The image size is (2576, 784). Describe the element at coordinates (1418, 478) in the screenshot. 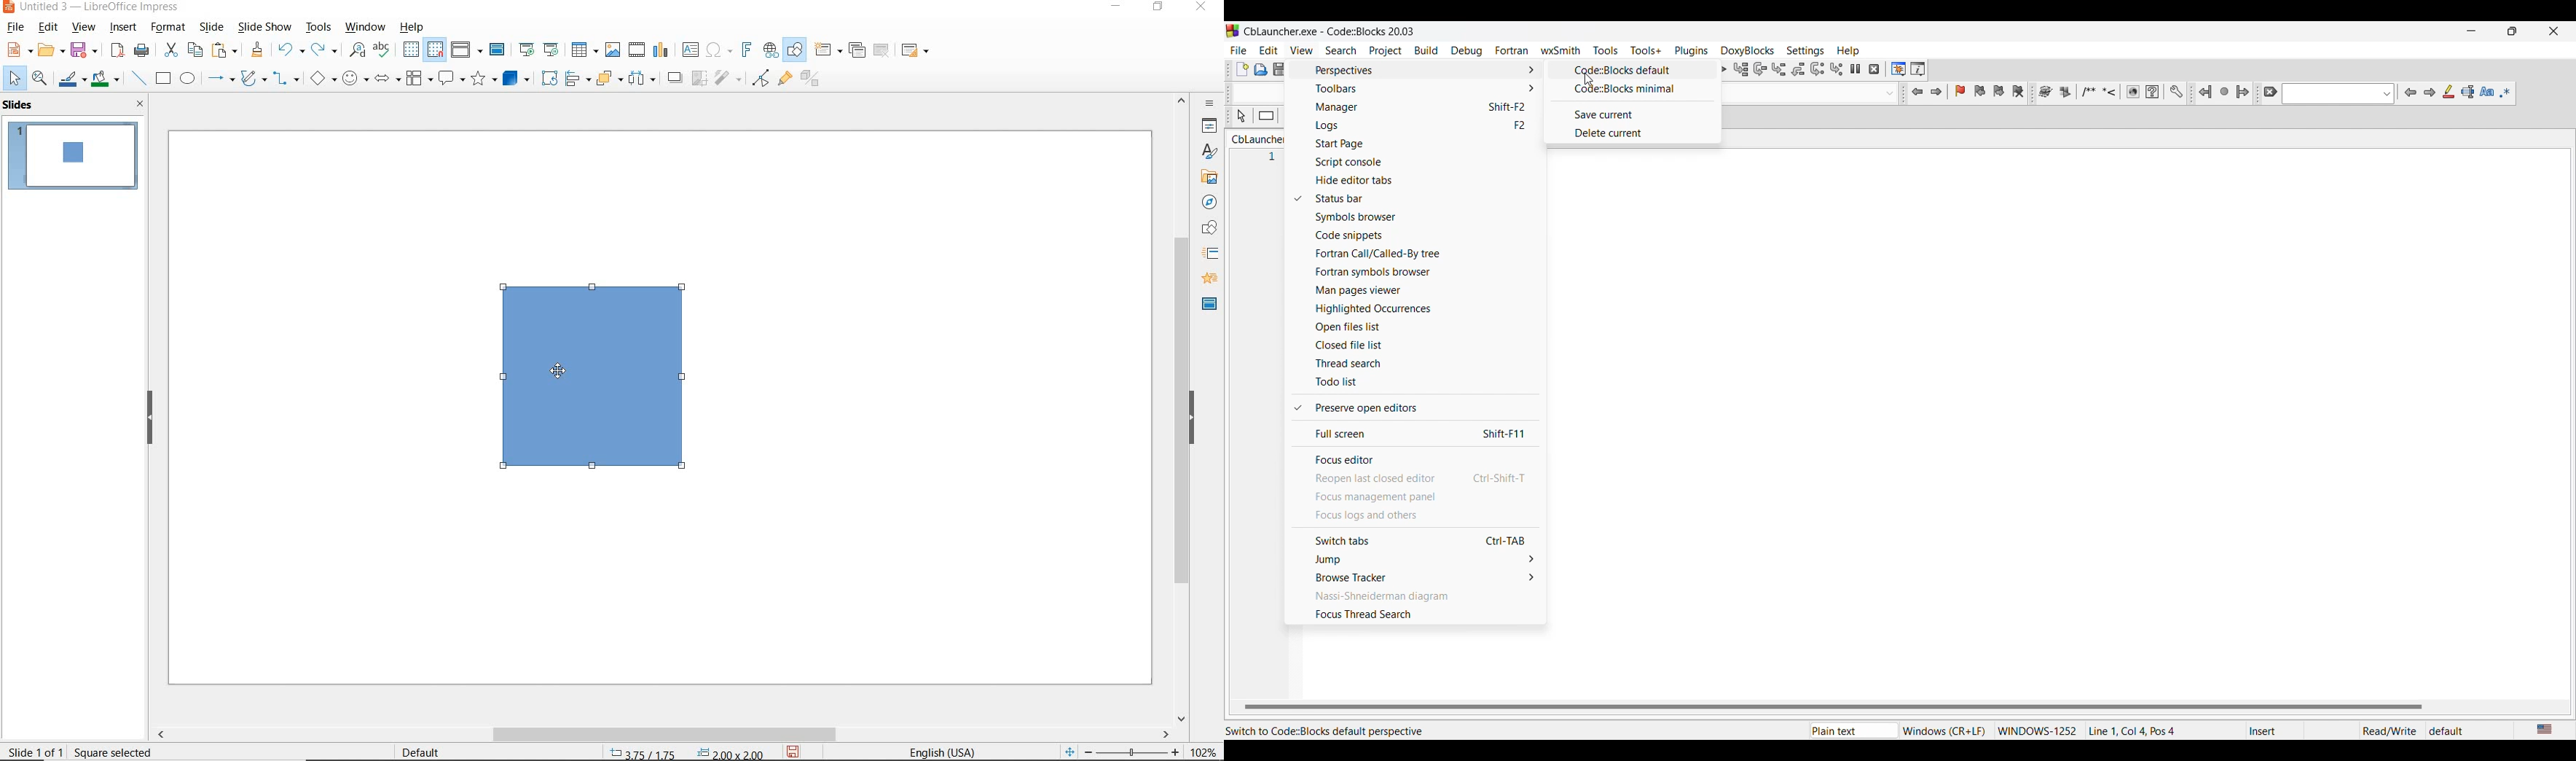

I see `Reopen last closed editor` at that location.